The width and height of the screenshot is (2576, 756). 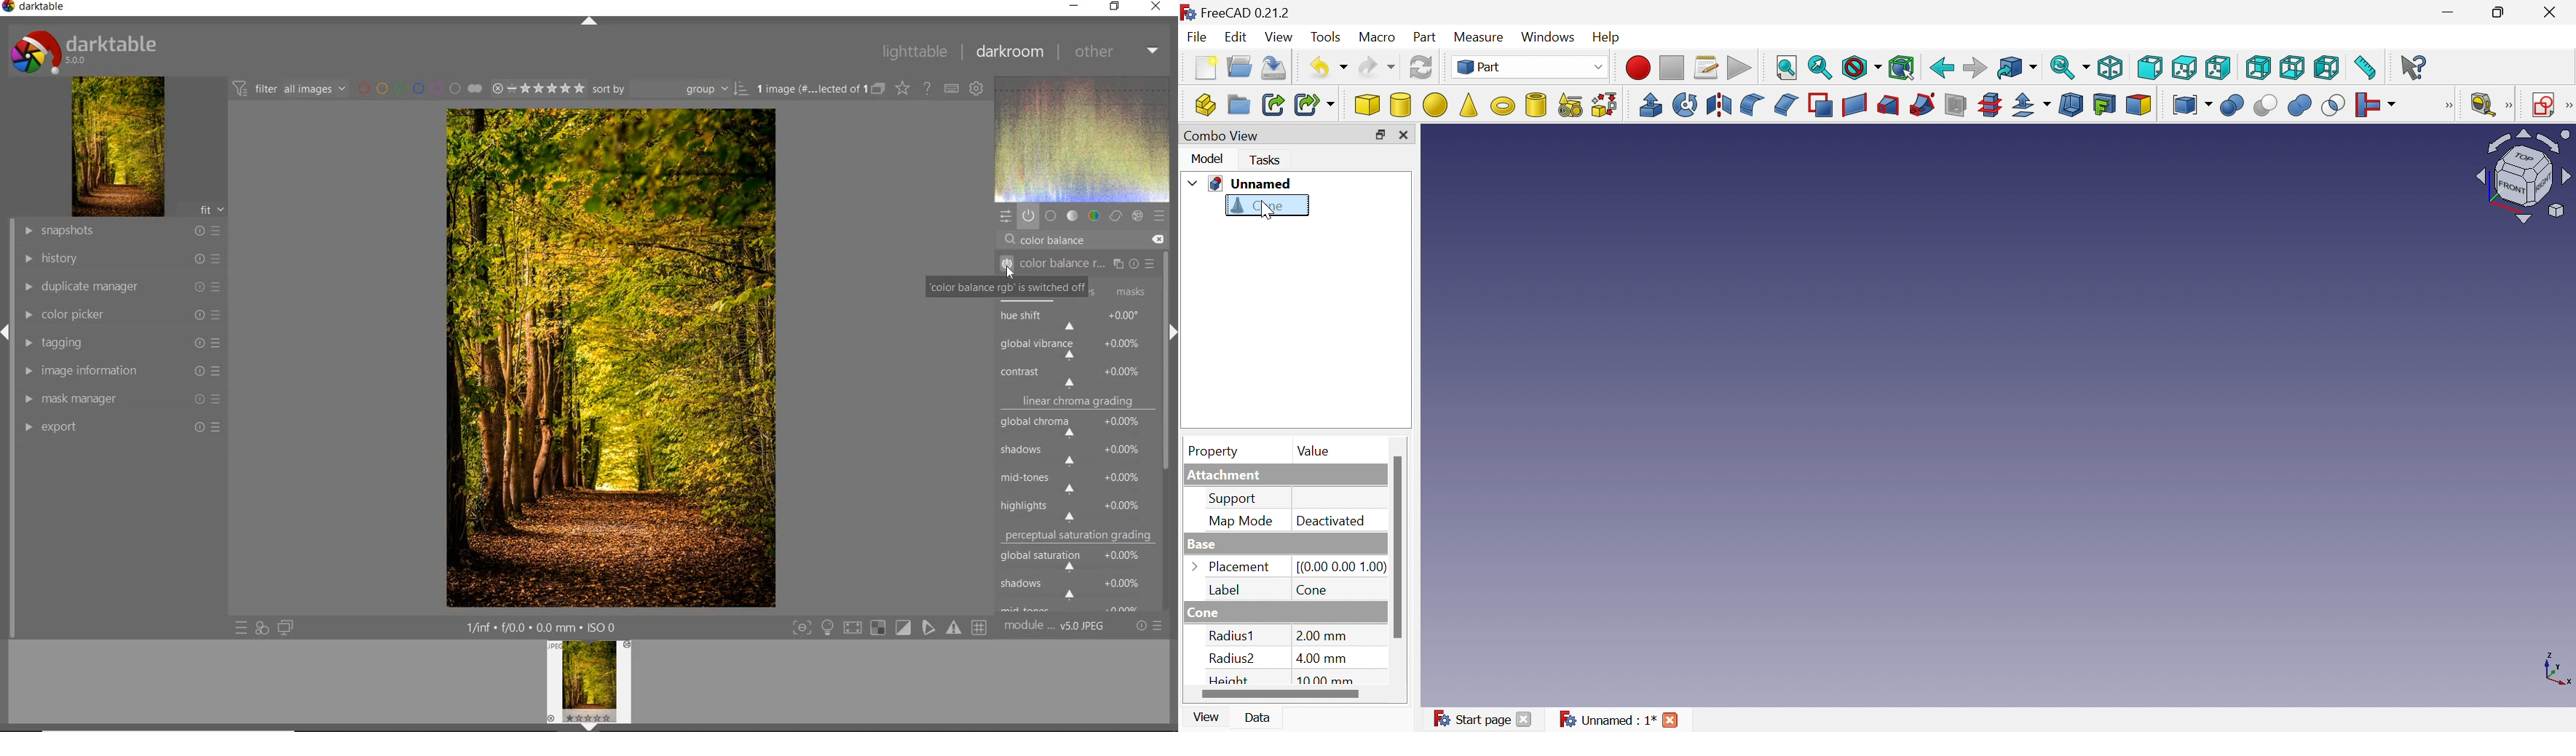 I want to click on perceptual saturation grading, so click(x=1081, y=536).